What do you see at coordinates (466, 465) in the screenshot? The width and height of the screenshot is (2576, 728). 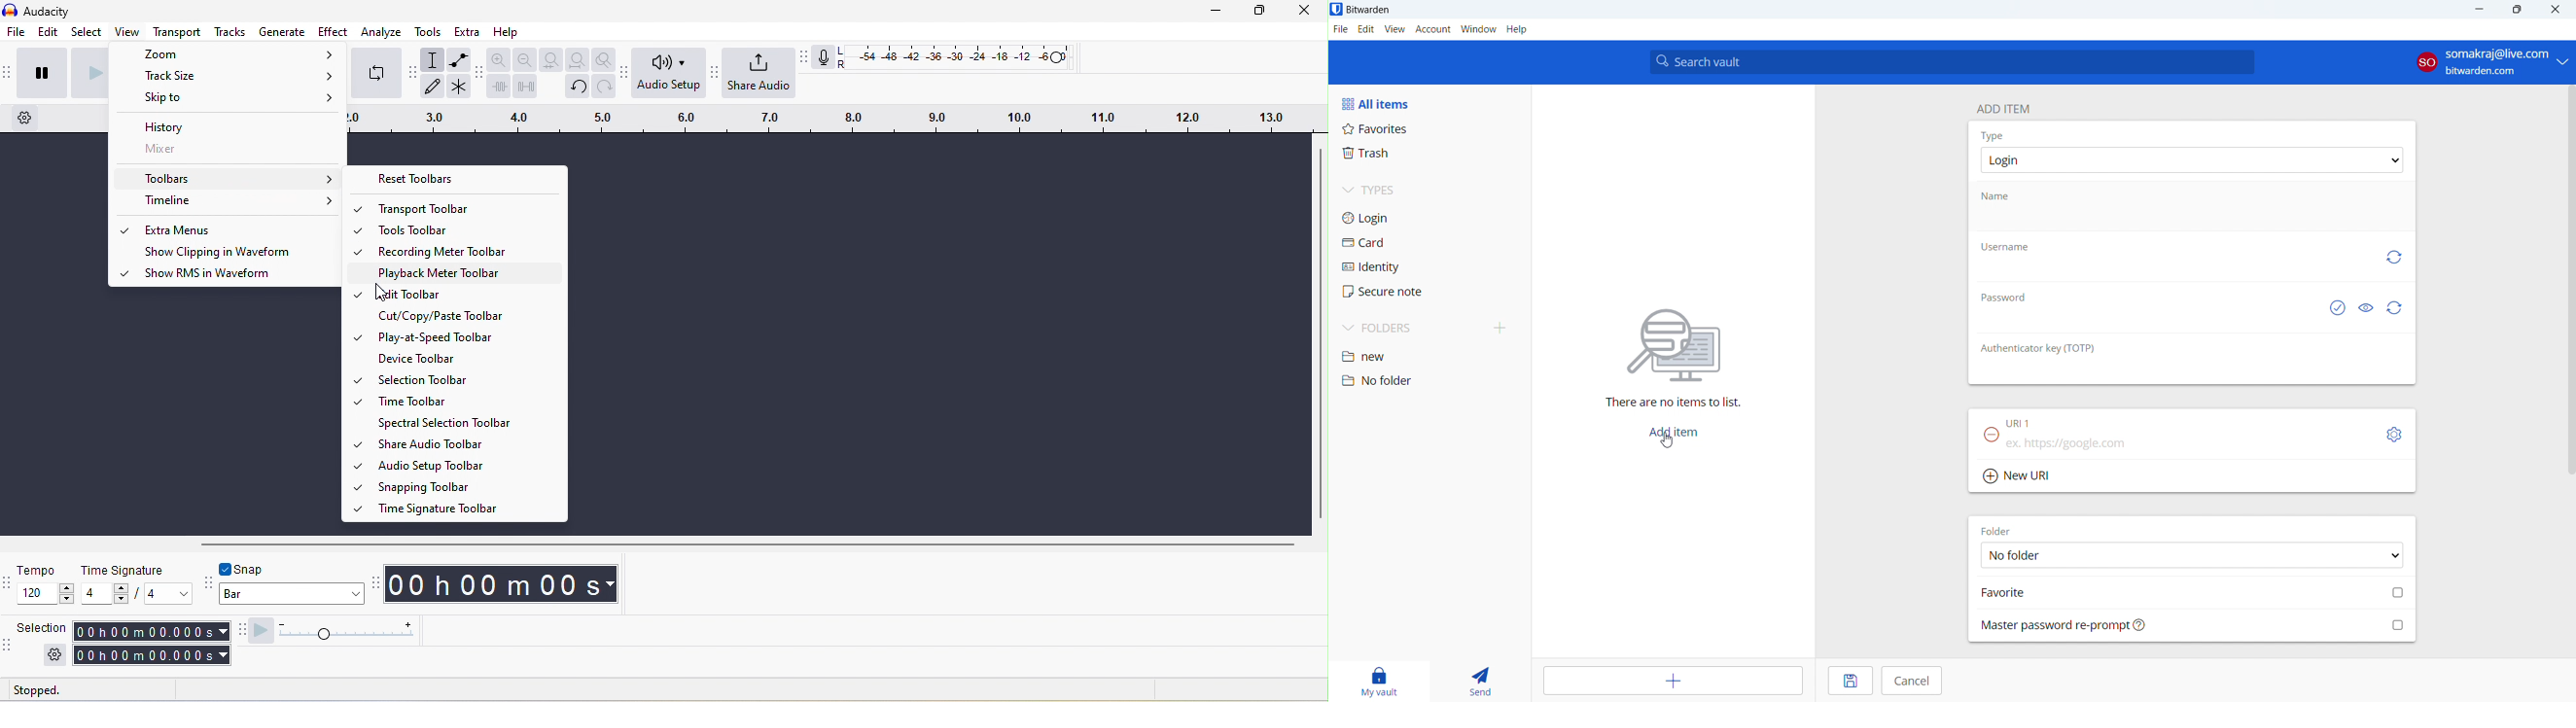 I see `Audio setup toolbar` at bounding box center [466, 465].